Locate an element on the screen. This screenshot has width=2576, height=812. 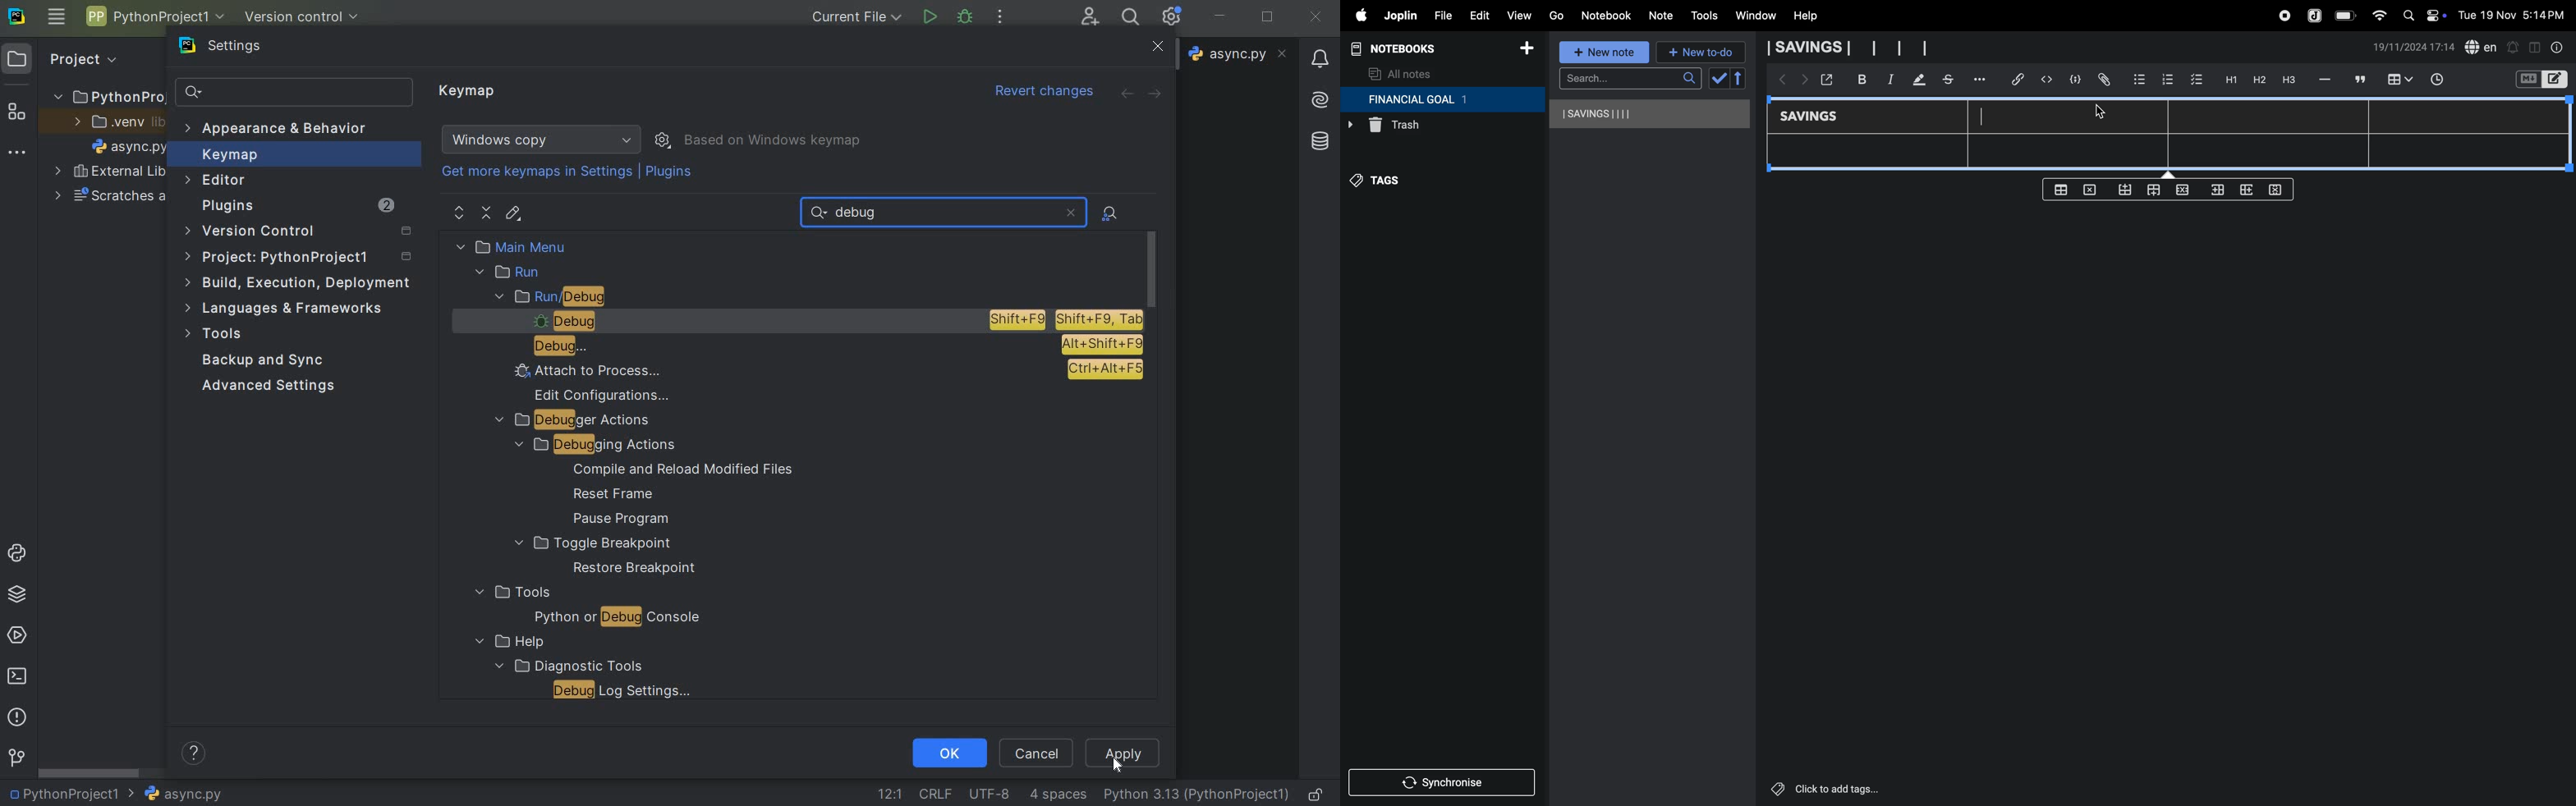
savings is located at coordinates (1651, 114).